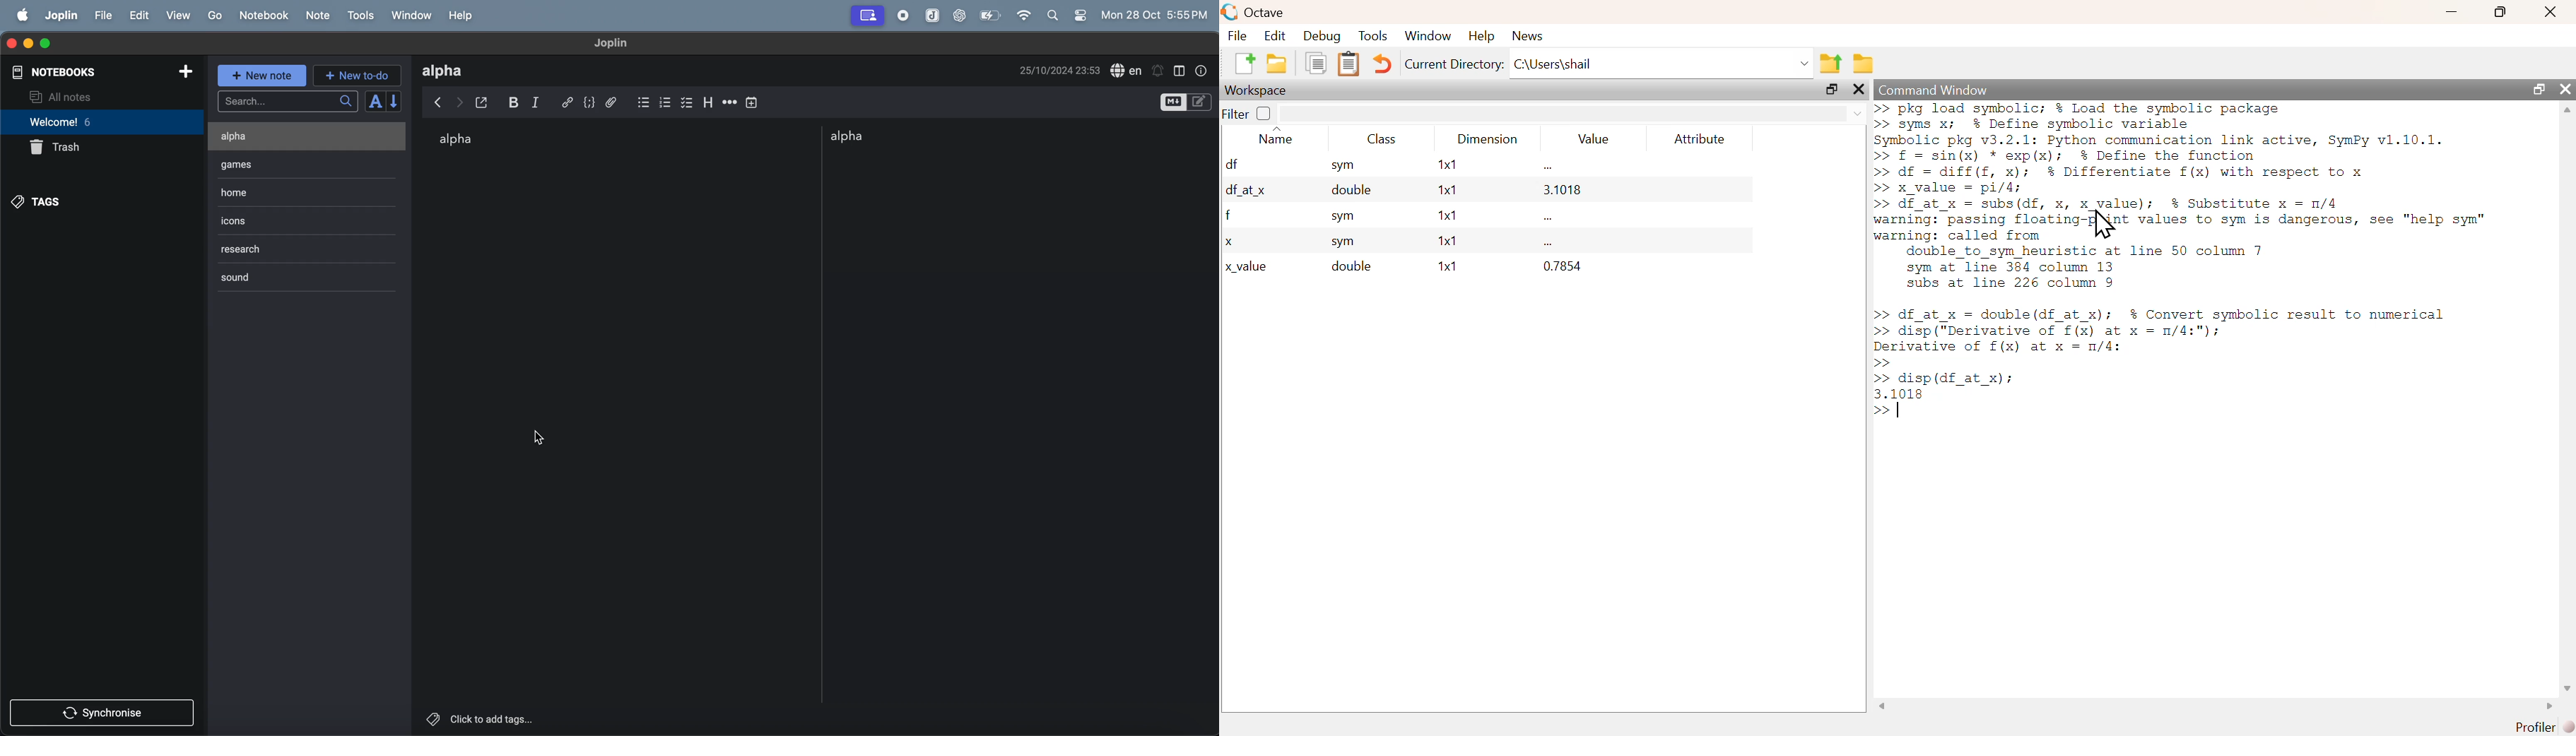 The width and height of the screenshot is (2576, 756). I want to click on alpha note, so click(873, 137).